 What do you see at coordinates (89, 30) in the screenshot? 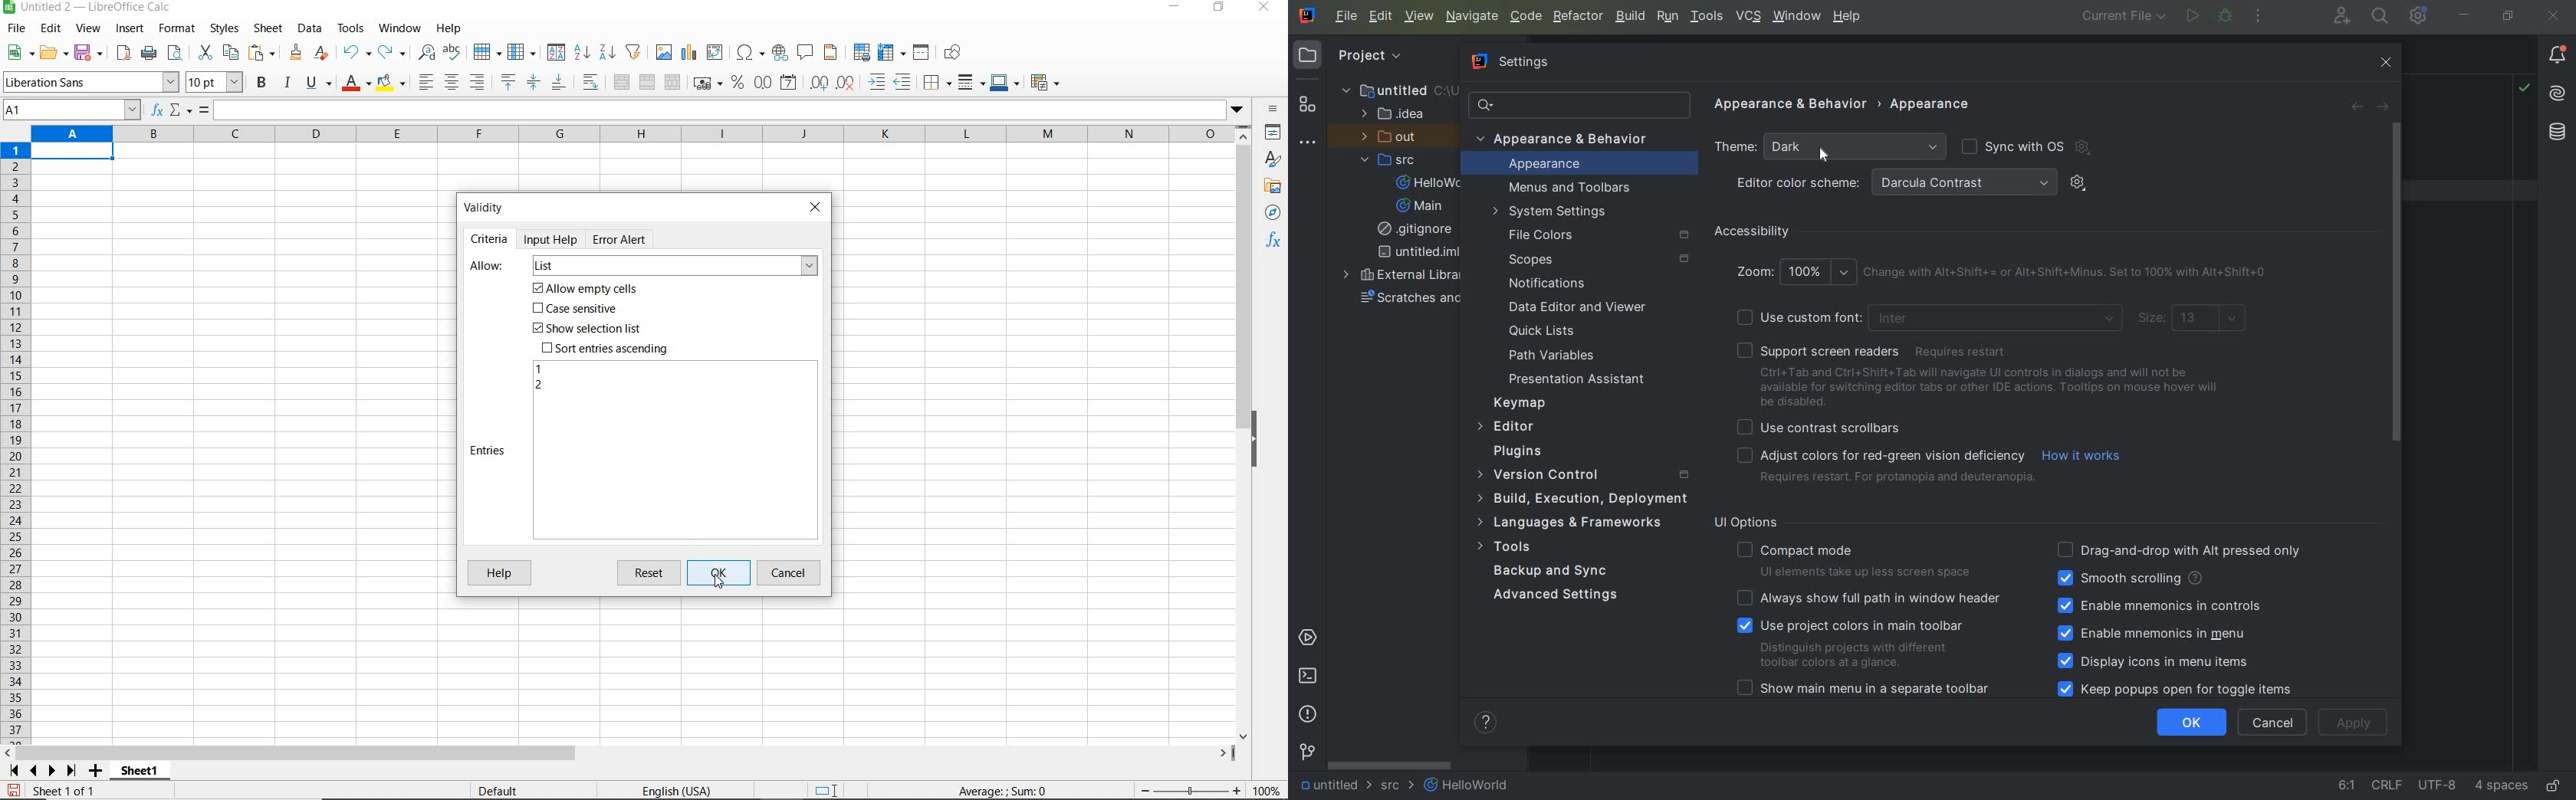
I see `view` at bounding box center [89, 30].